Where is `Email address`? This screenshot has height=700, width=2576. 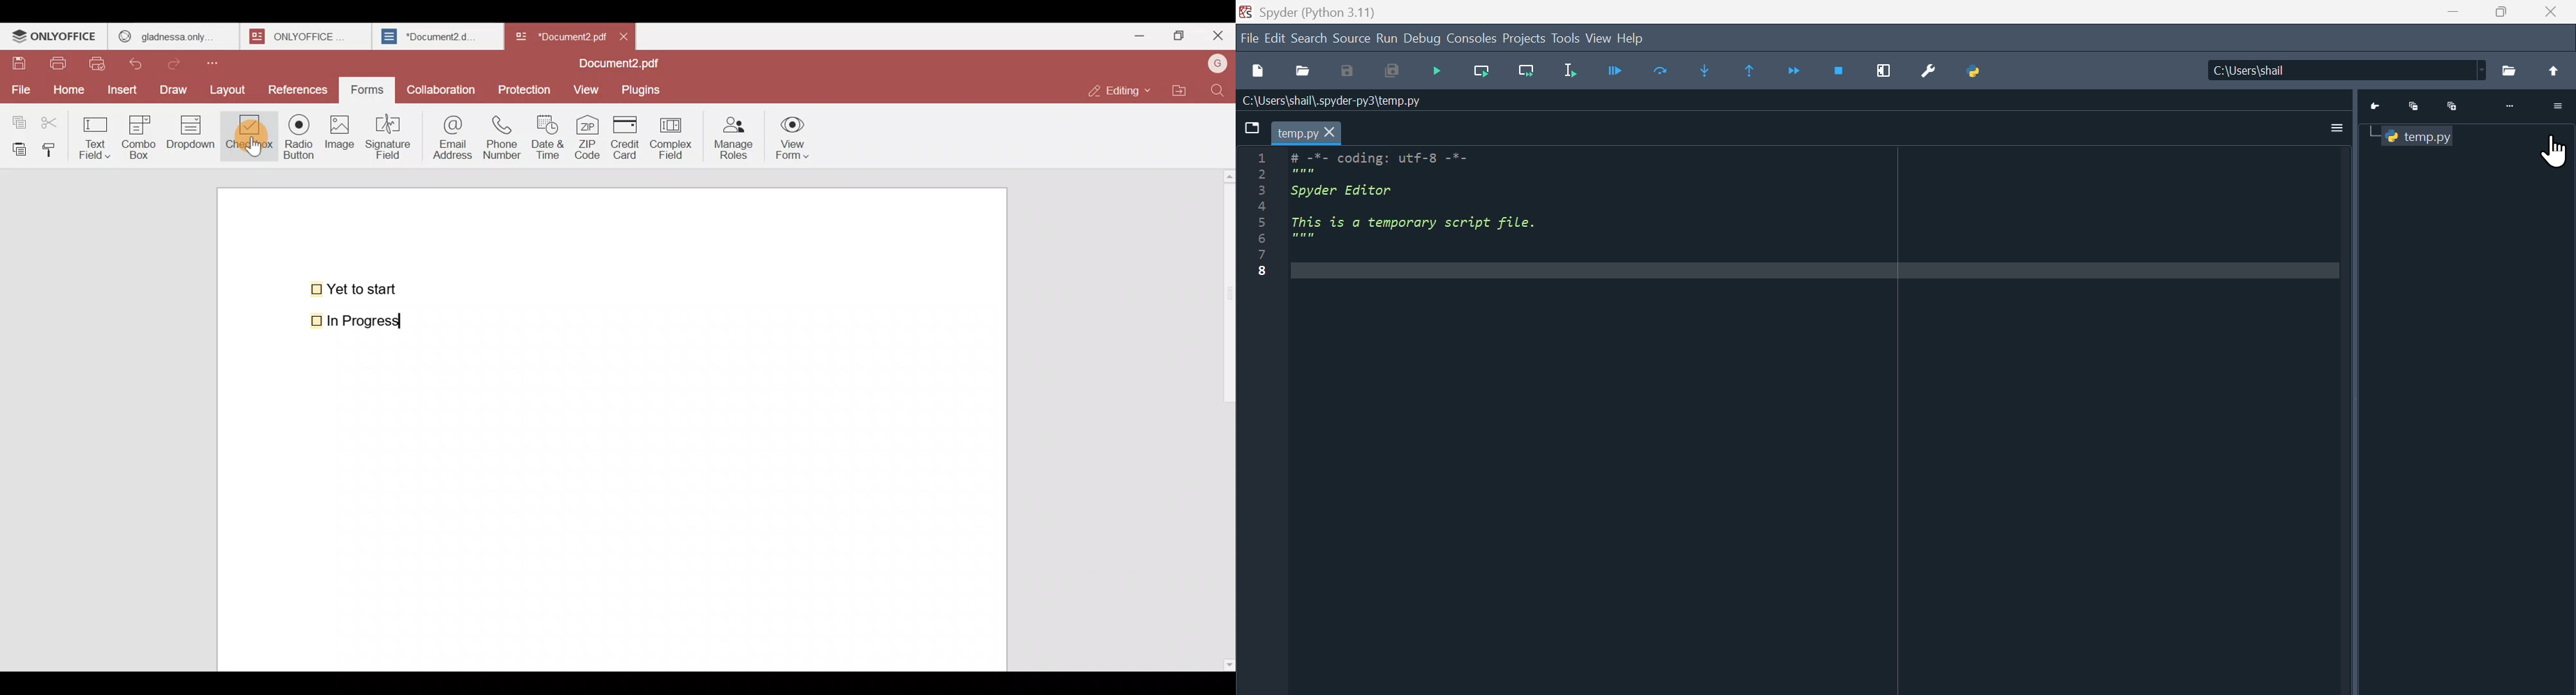
Email address is located at coordinates (450, 136).